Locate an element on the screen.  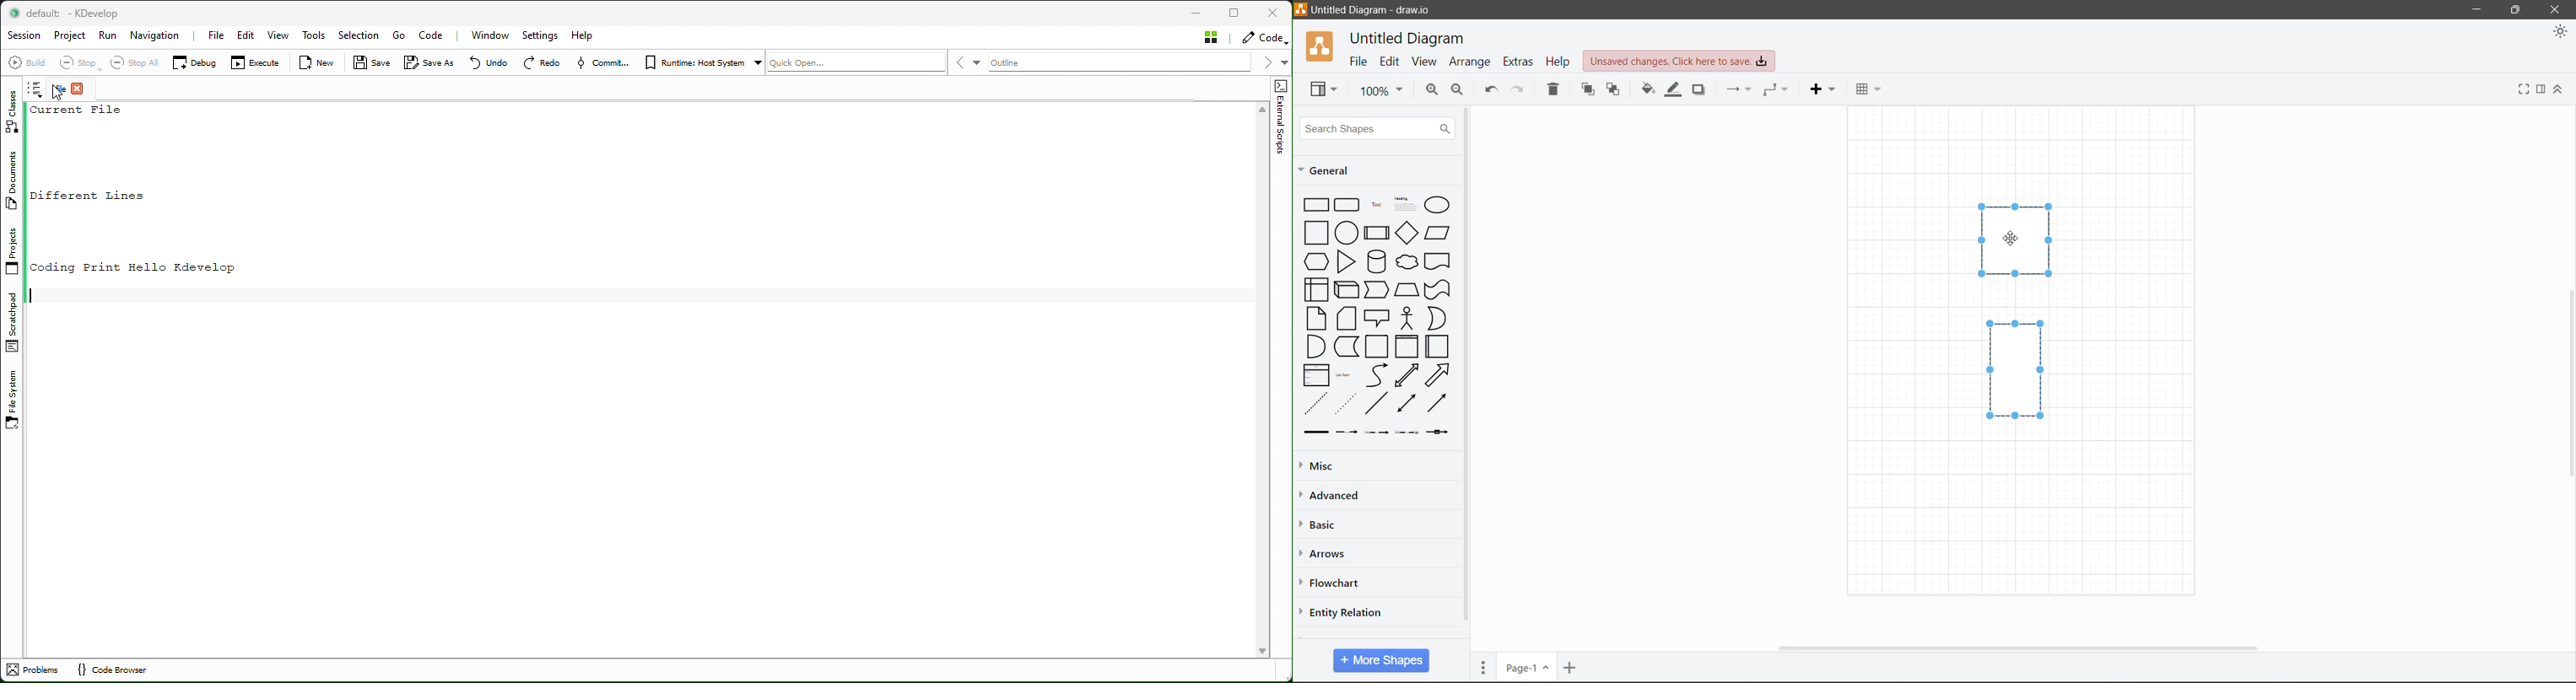
Unsaved Changes. Click here to save is located at coordinates (1679, 62).